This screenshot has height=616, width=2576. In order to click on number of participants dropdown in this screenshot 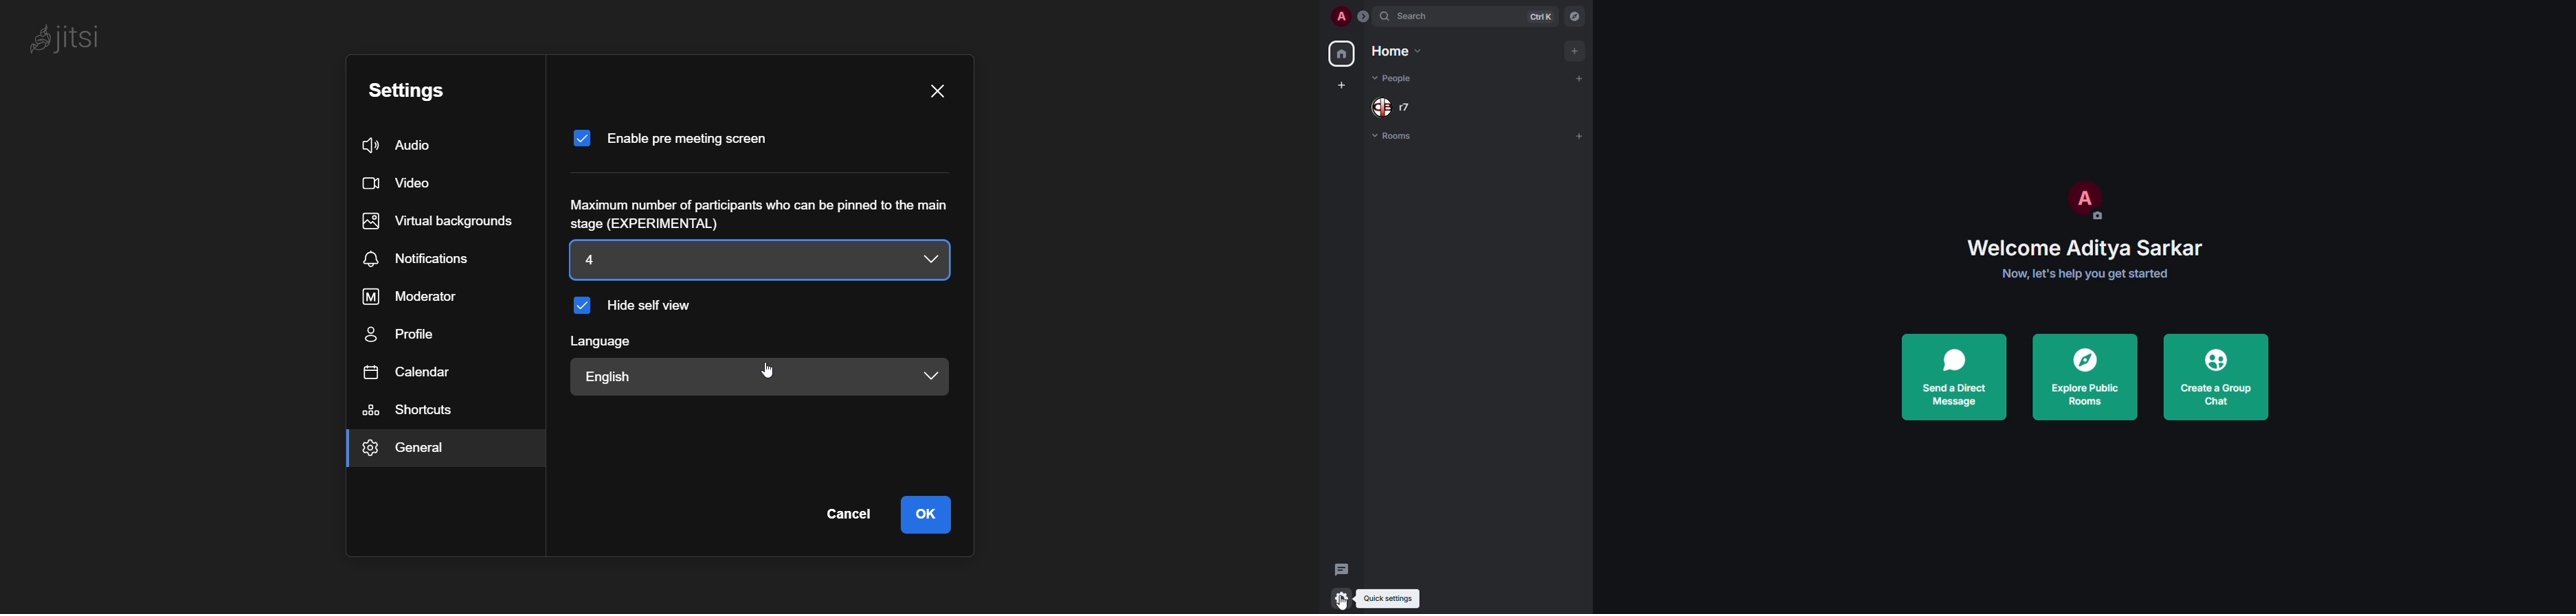, I will do `click(931, 261)`.